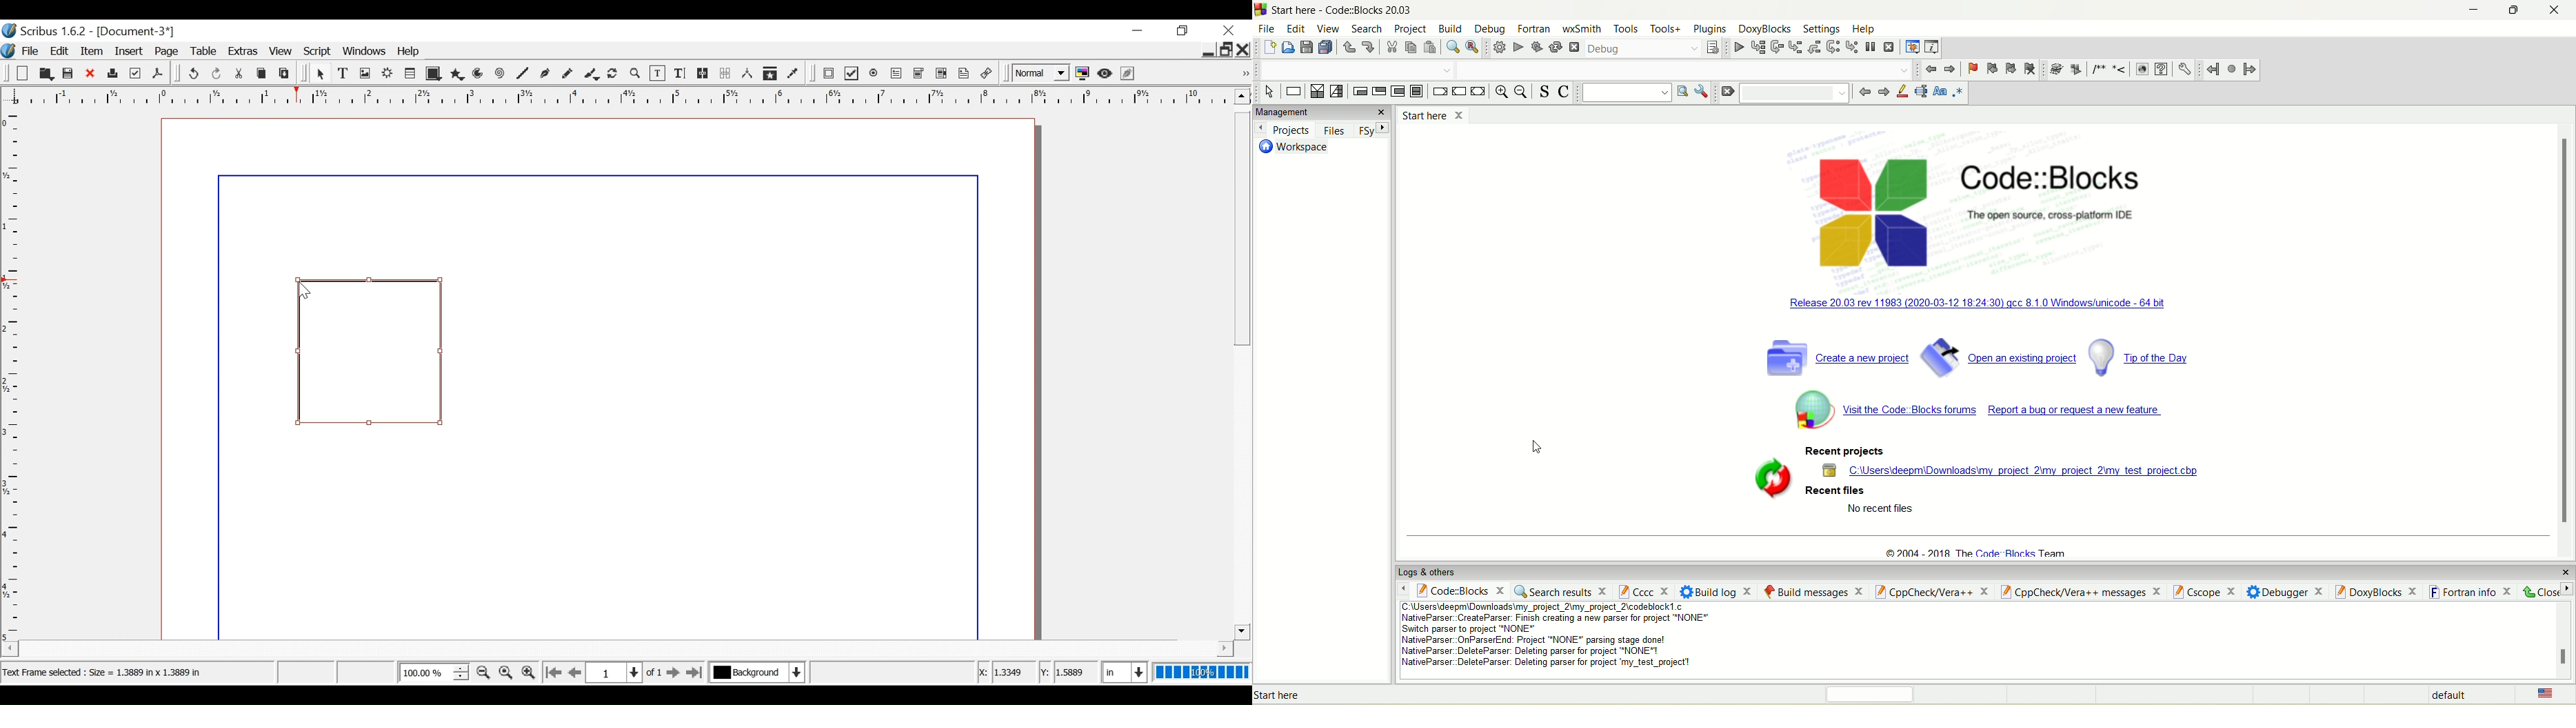 The height and width of the screenshot is (728, 2576). I want to click on exit condition loop, so click(1379, 92).